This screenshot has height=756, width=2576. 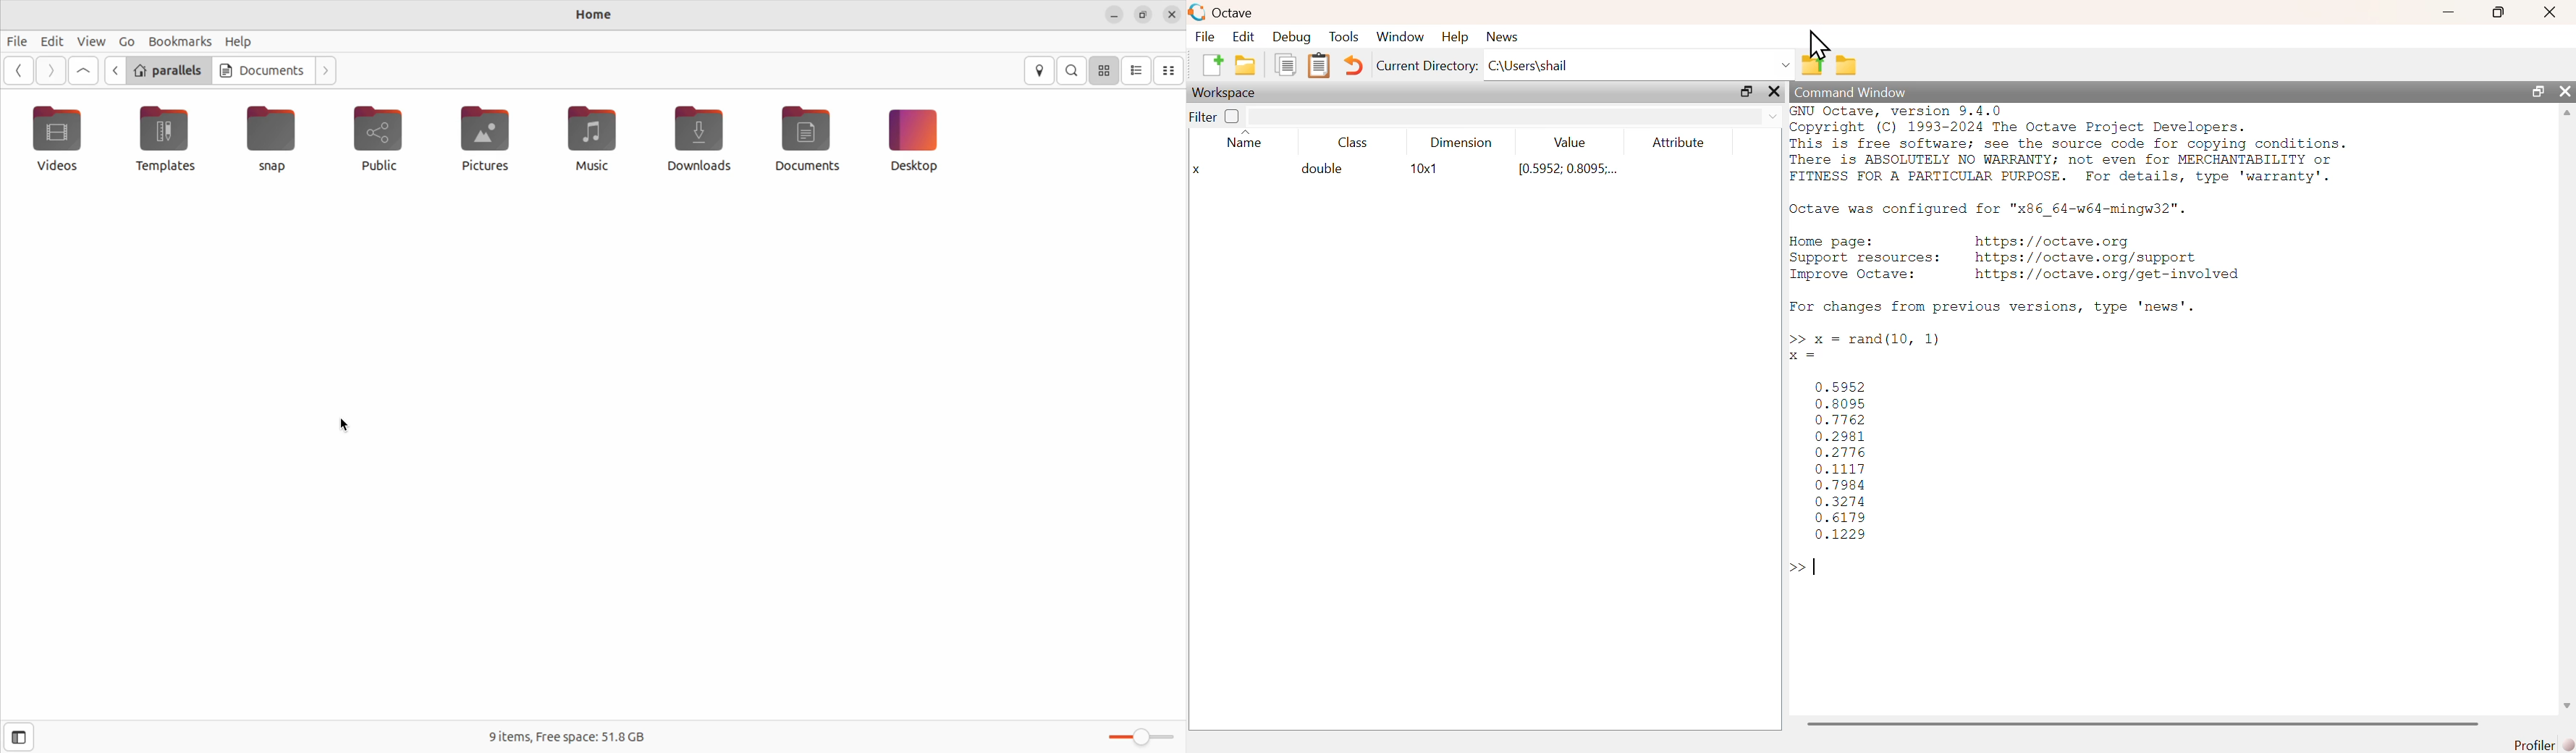 I want to click on off, so click(x=1233, y=117).